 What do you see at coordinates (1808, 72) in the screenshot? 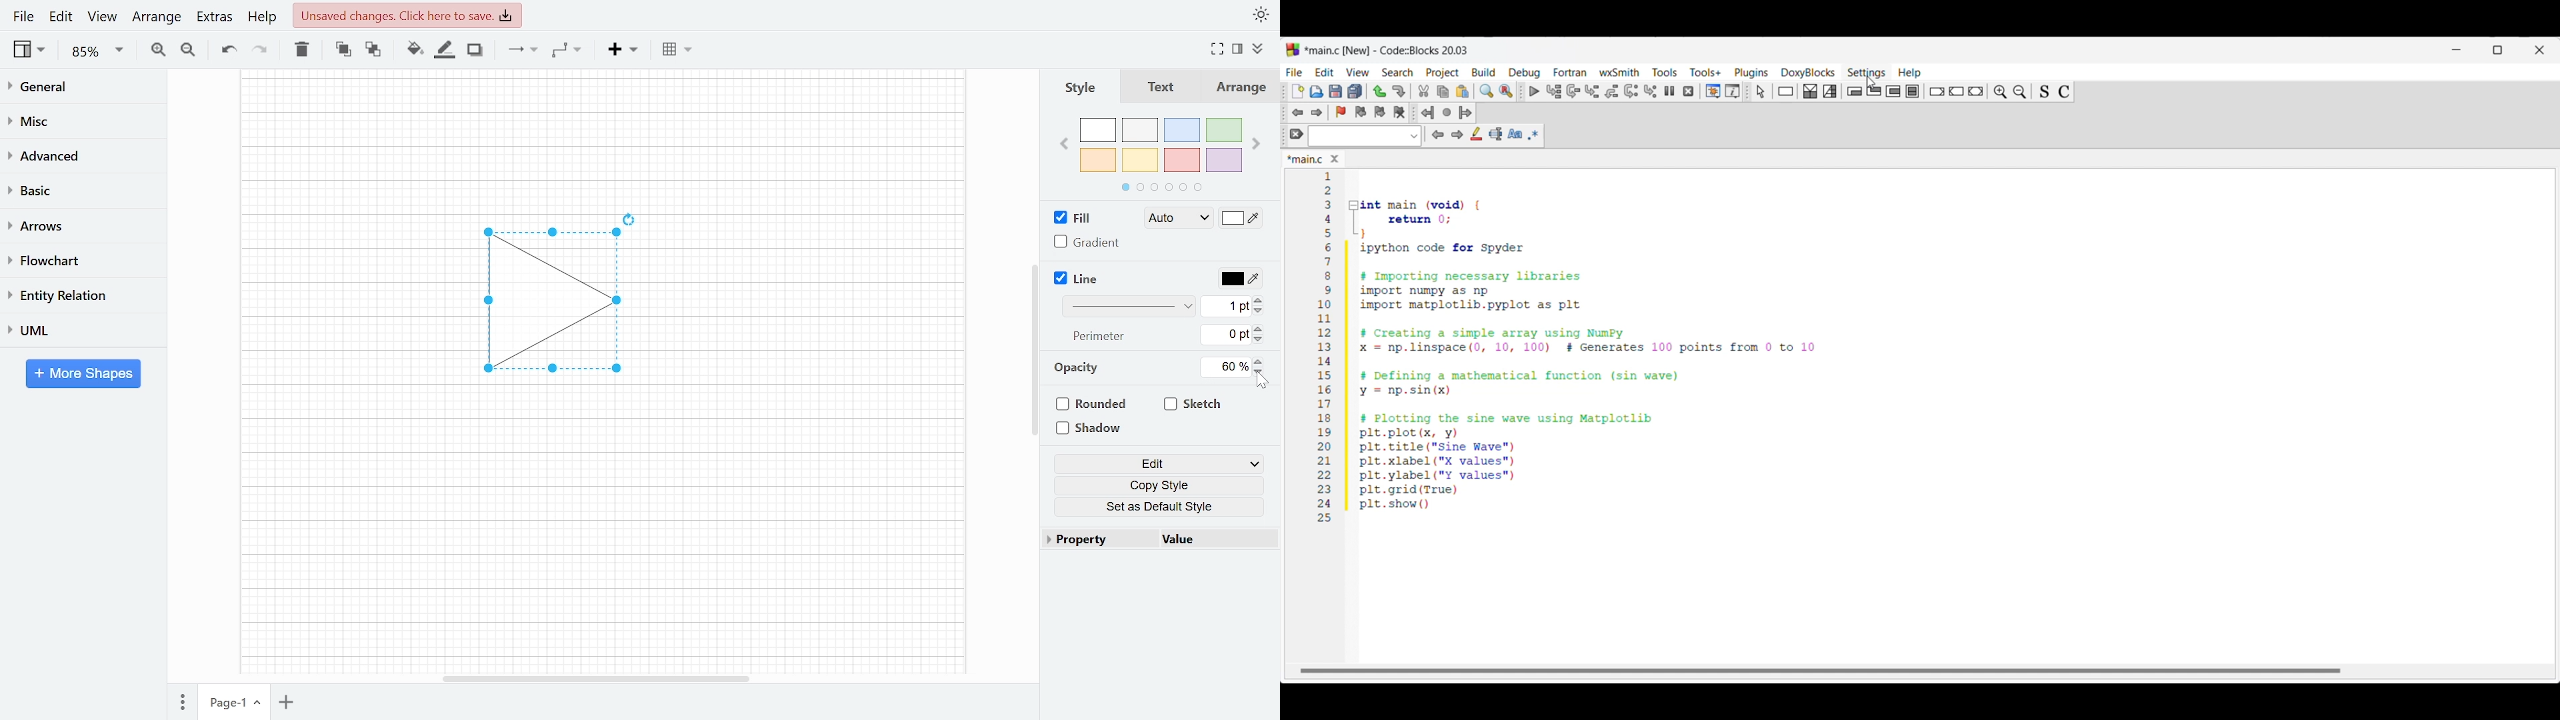
I see `DoxyBlocks menu` at bounding box center [1808, 72].